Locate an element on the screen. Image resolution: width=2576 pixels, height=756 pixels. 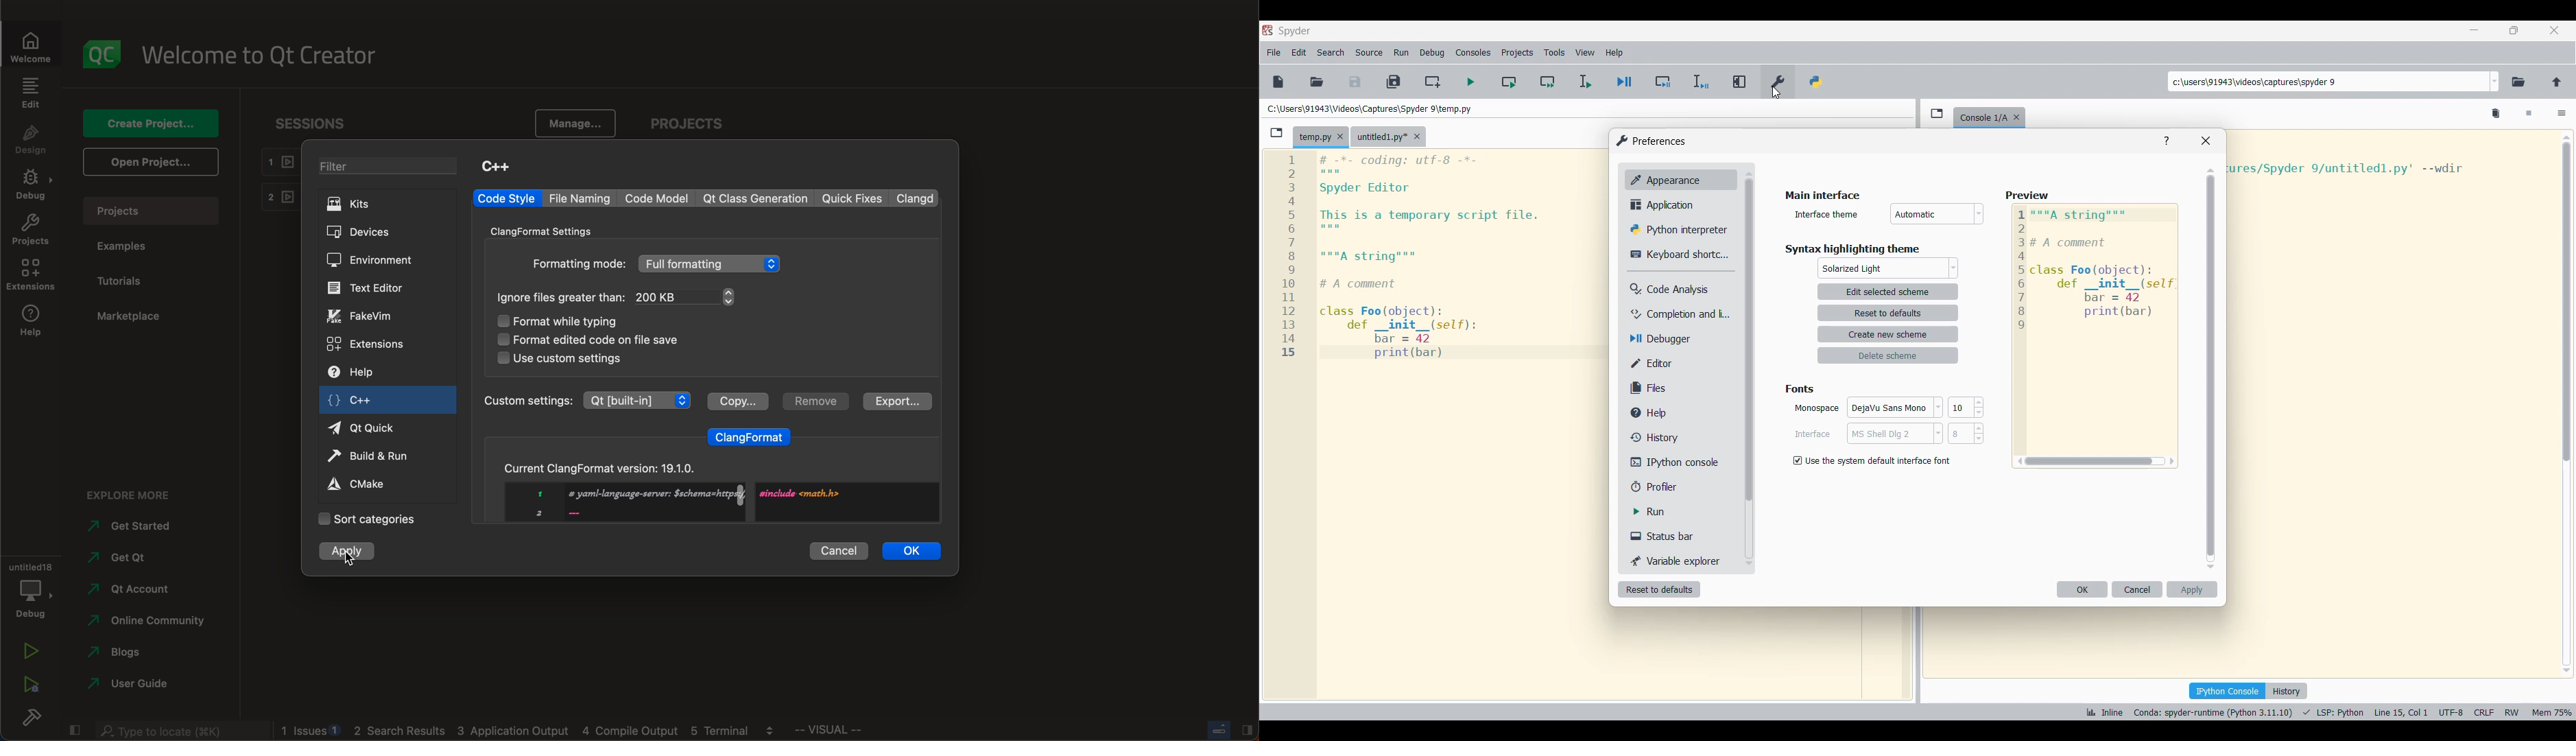
Indicates interface theme is located at coordinates (1826, 214).